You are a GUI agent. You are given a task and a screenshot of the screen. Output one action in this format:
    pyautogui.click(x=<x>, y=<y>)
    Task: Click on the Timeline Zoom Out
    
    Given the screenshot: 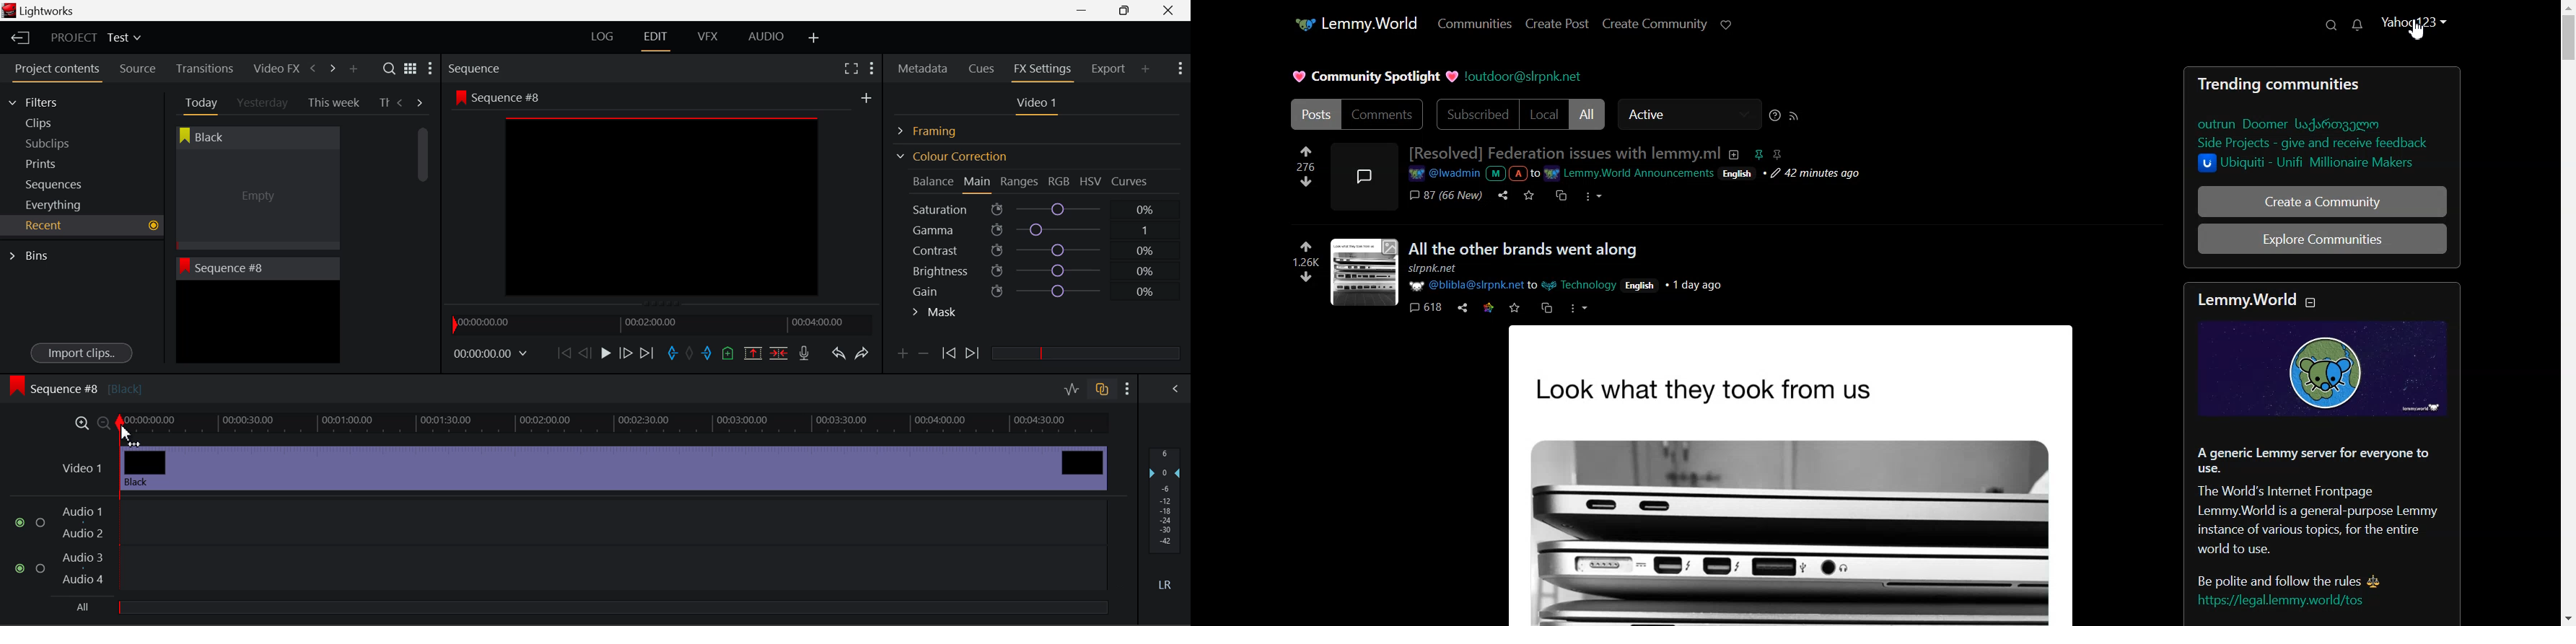 What is the action you would take?
    pyautogui.click(x=103, y=423)
    